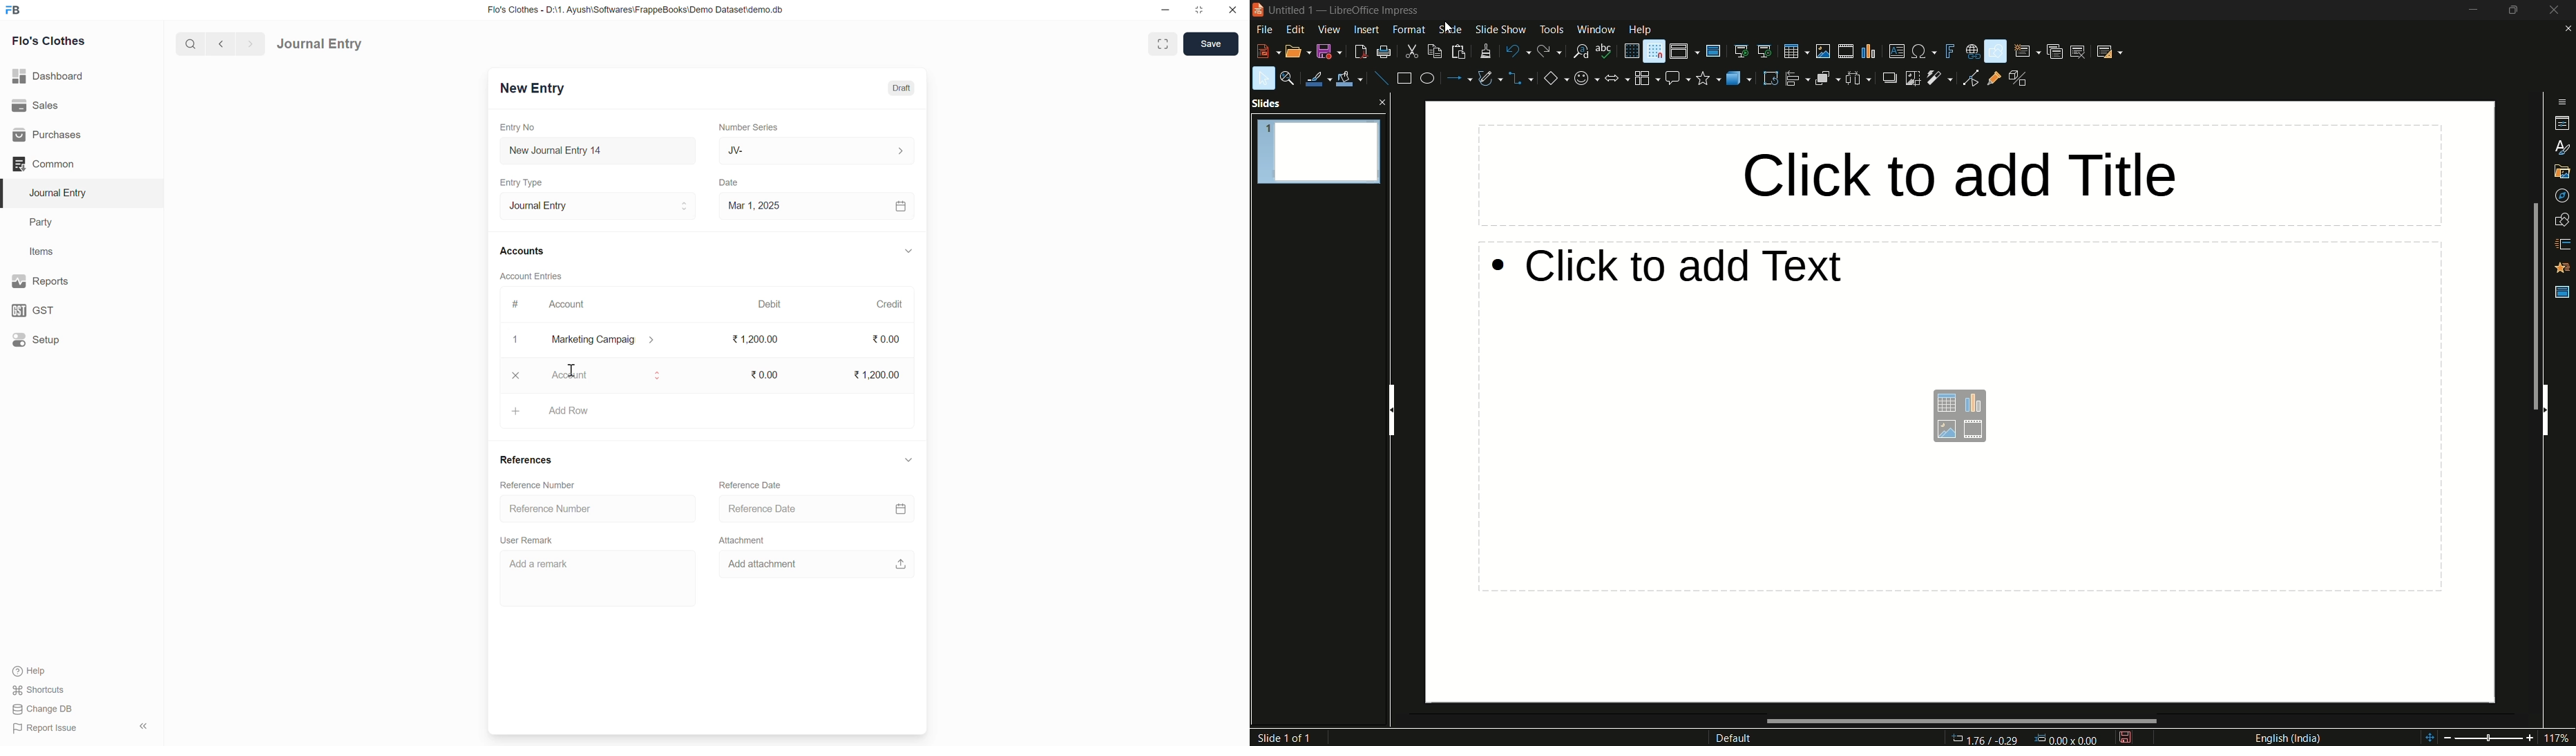  I want to click on down, so click(908, 456).